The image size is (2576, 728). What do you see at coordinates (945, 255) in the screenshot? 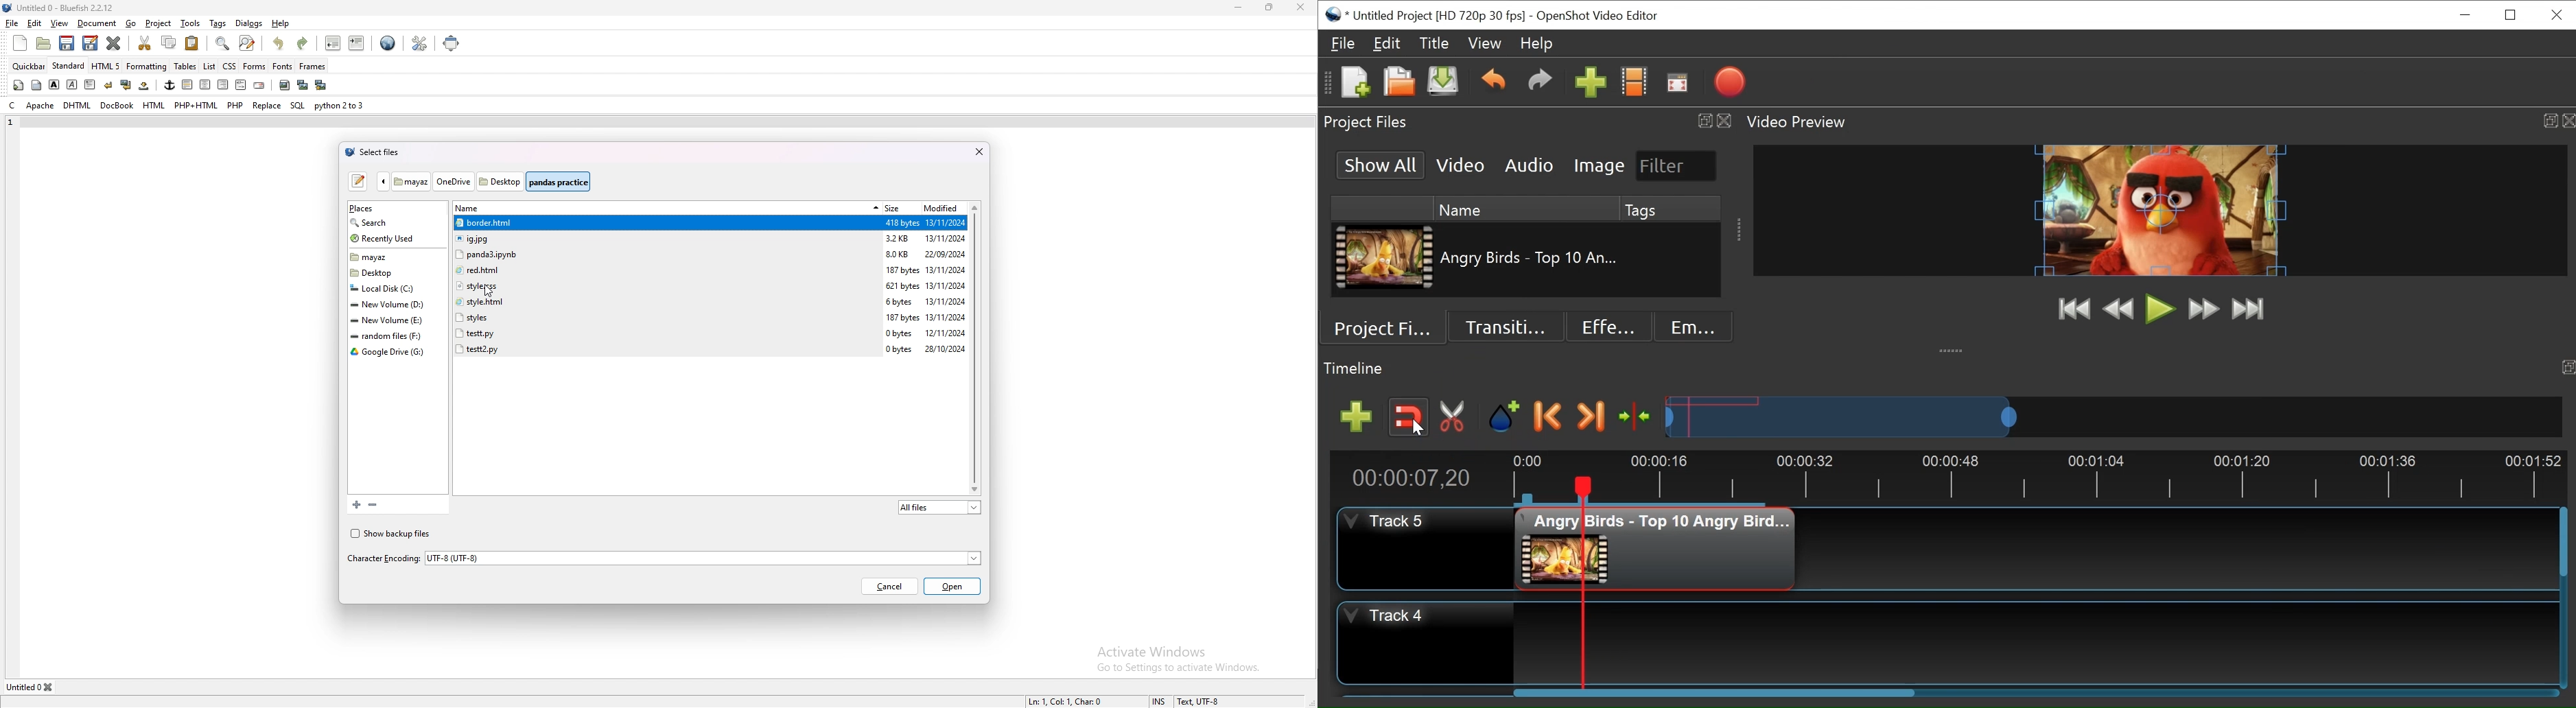
I see `22/09/2024` at bounding box center [945, 255].